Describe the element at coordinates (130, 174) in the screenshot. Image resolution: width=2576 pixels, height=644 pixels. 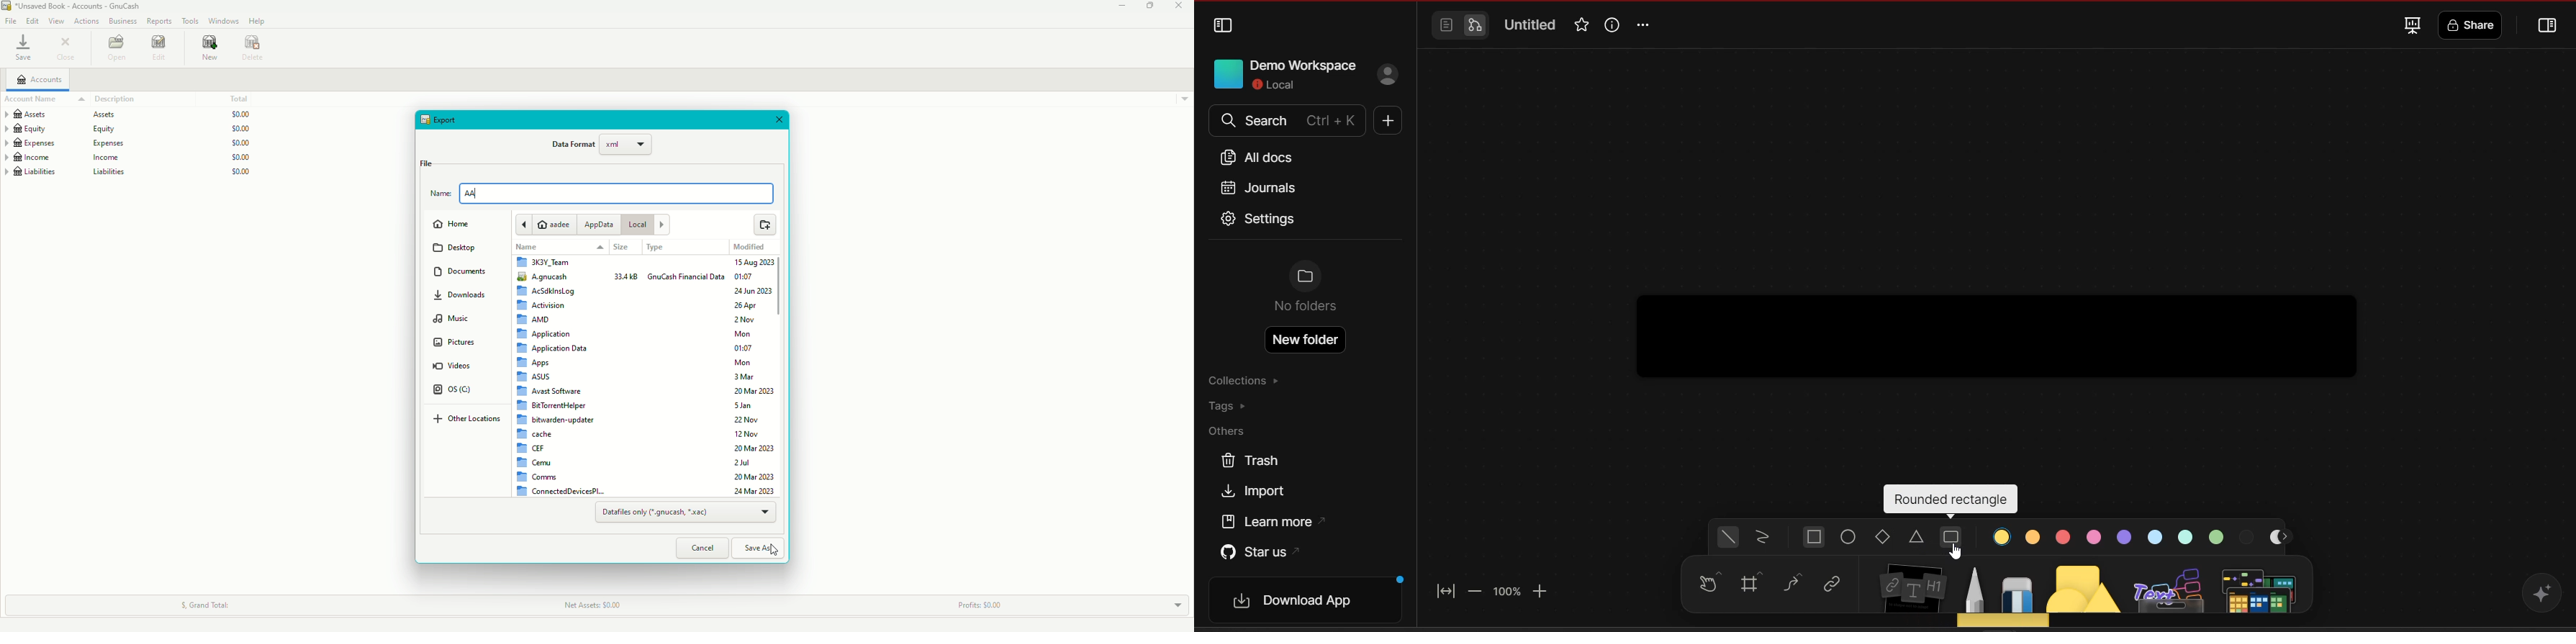
I see `Liabilities` at that location.